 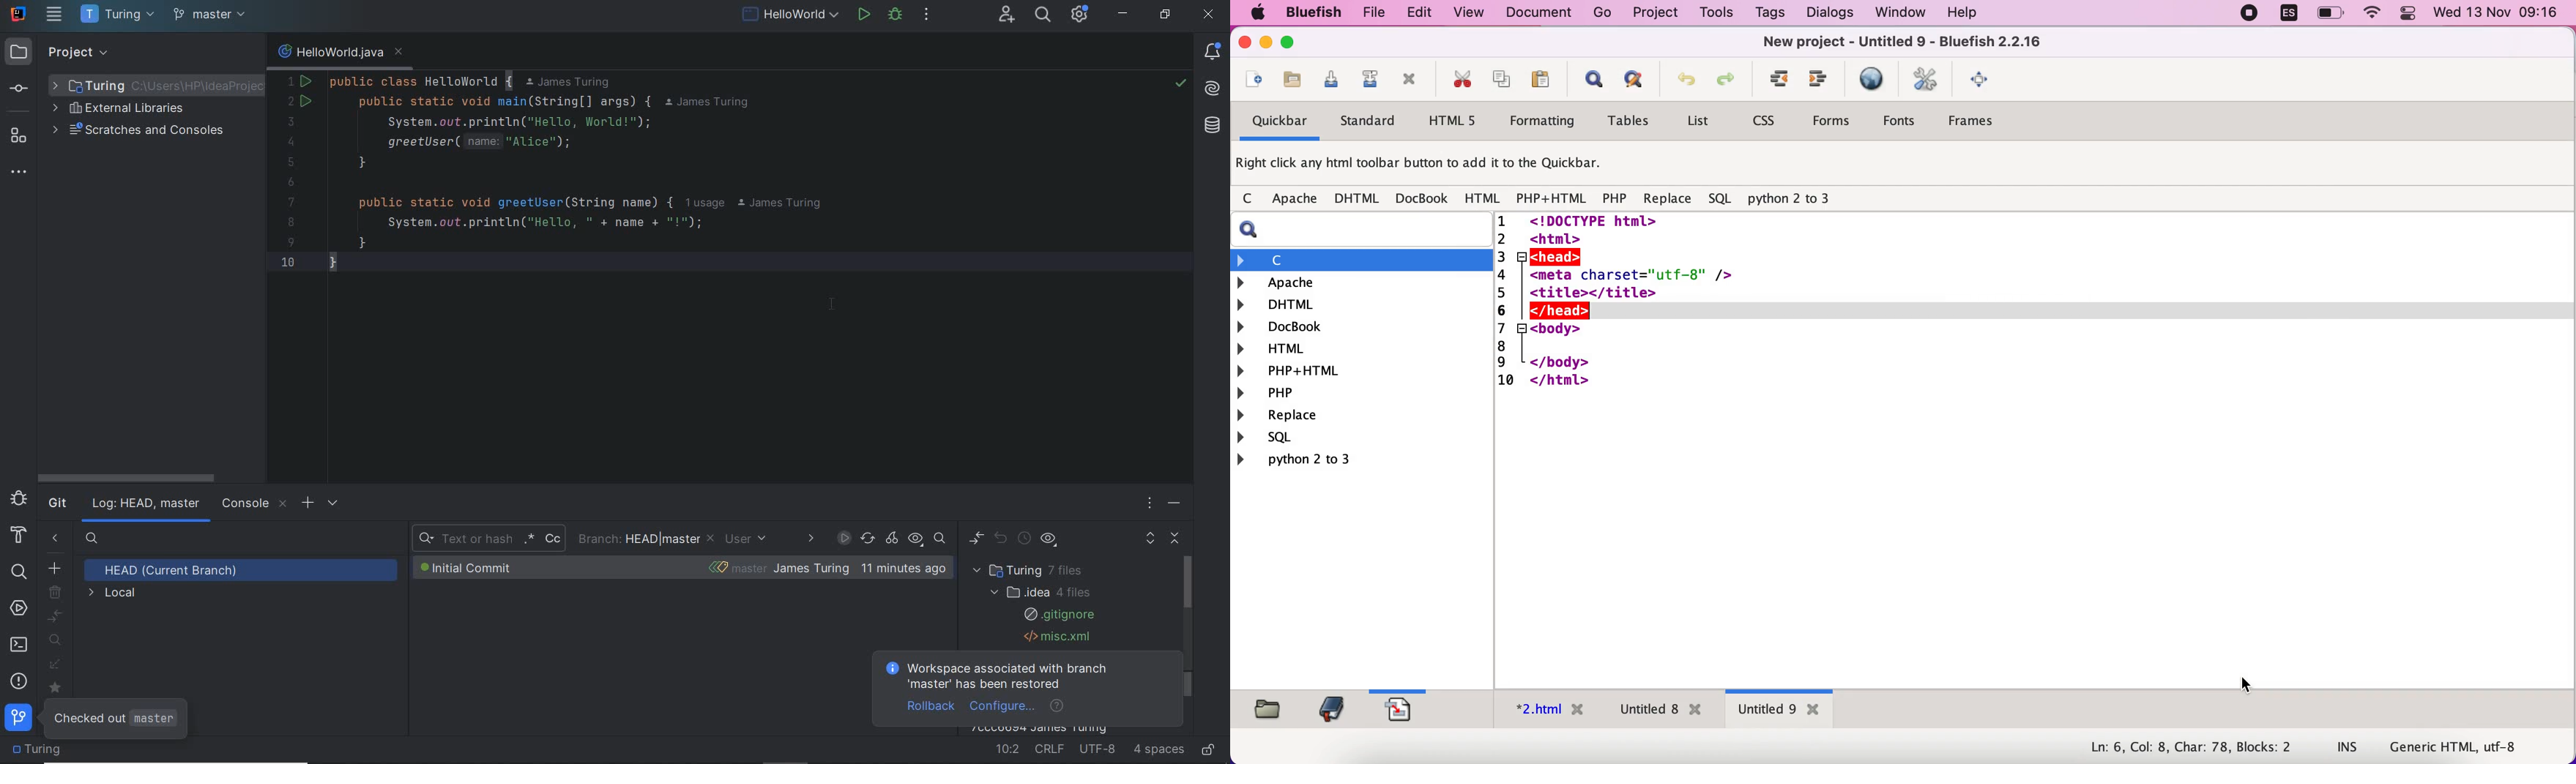 What do you see at coordinates (1470, 12) in the screenshot?
I see `view` at bounding box center [1470, 12].